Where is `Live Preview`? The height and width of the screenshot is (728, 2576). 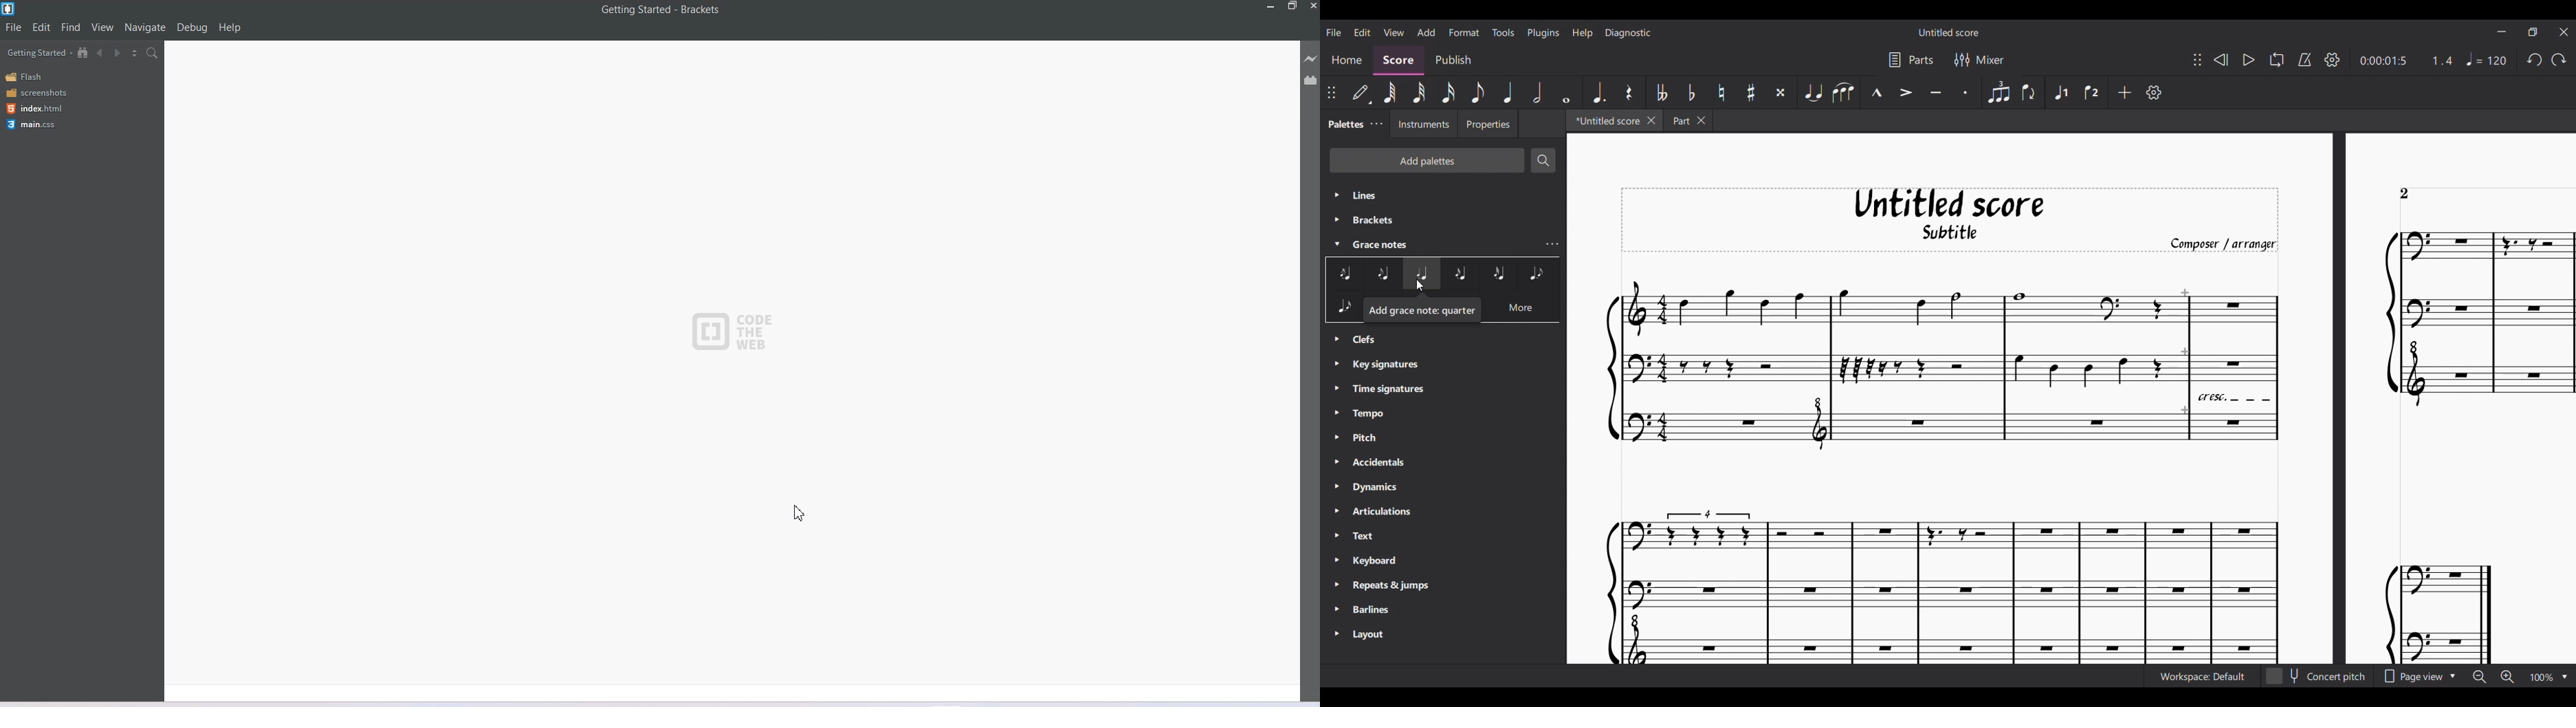 Live Preview is located at coordinates (1310, 58).